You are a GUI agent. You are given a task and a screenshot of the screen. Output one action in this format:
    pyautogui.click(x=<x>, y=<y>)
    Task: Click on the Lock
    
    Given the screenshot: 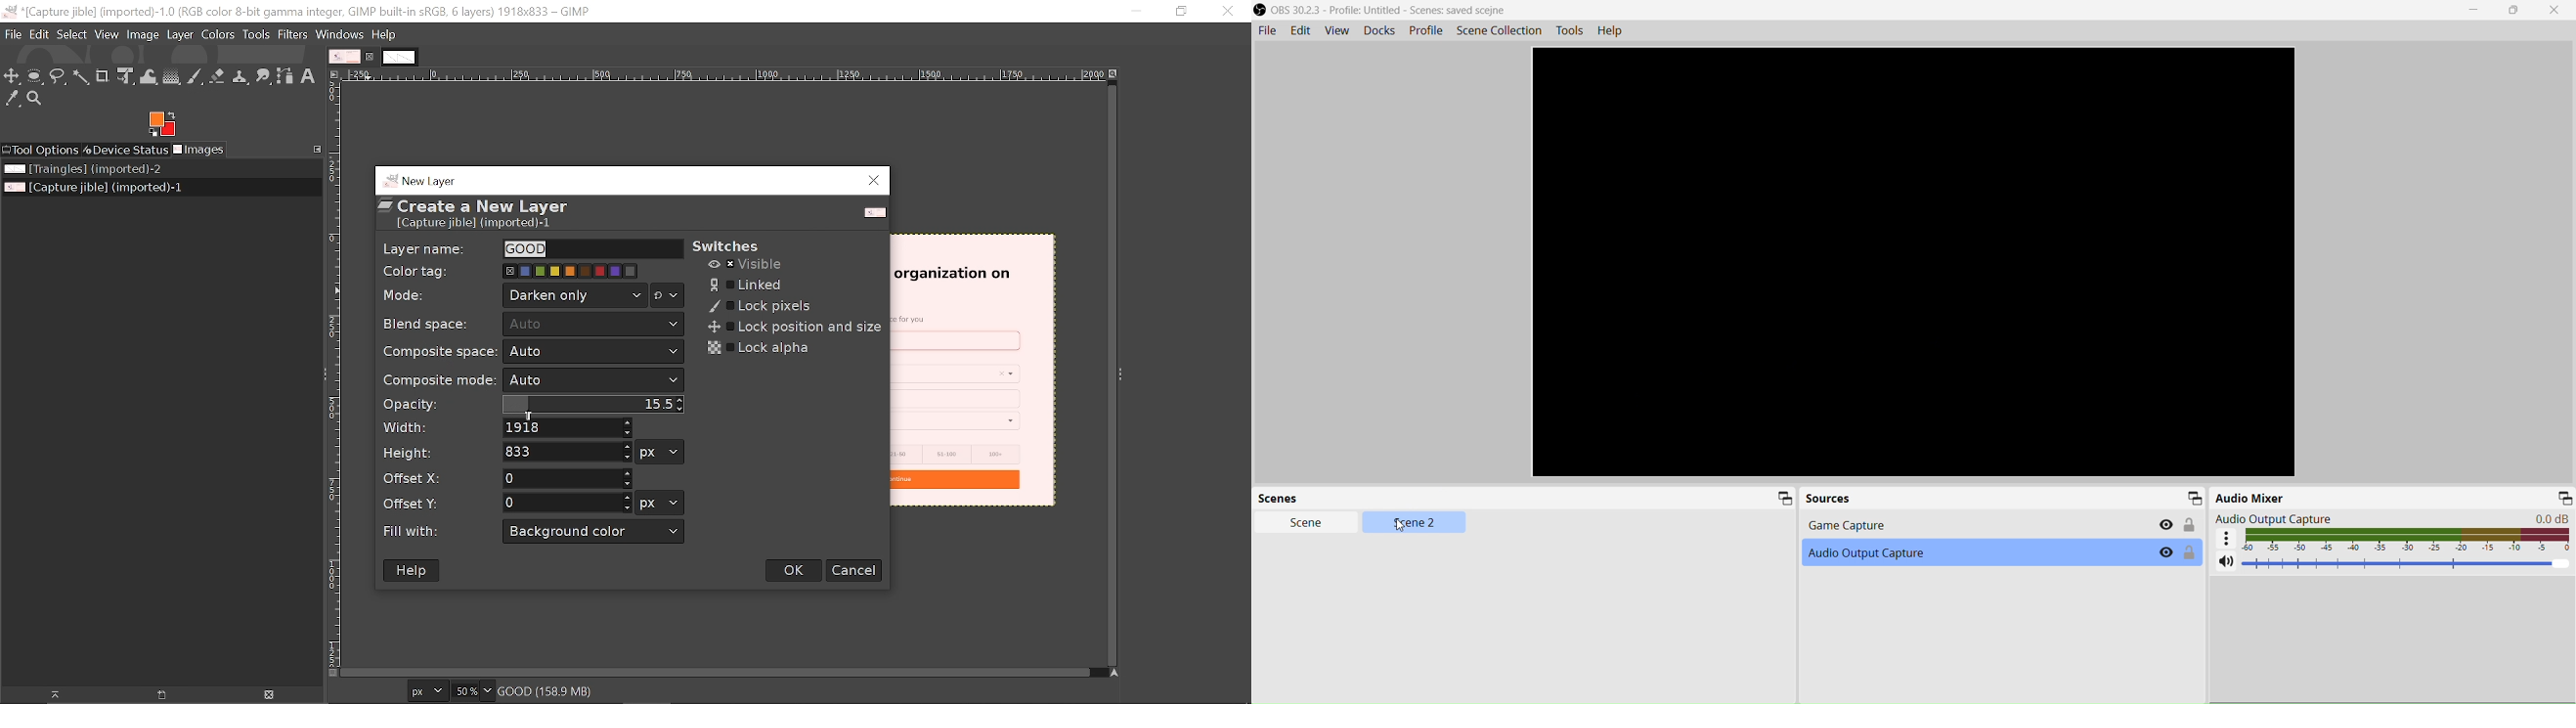 What is the action you would take?
    pyautogui.click(x=2190, y=551)
    